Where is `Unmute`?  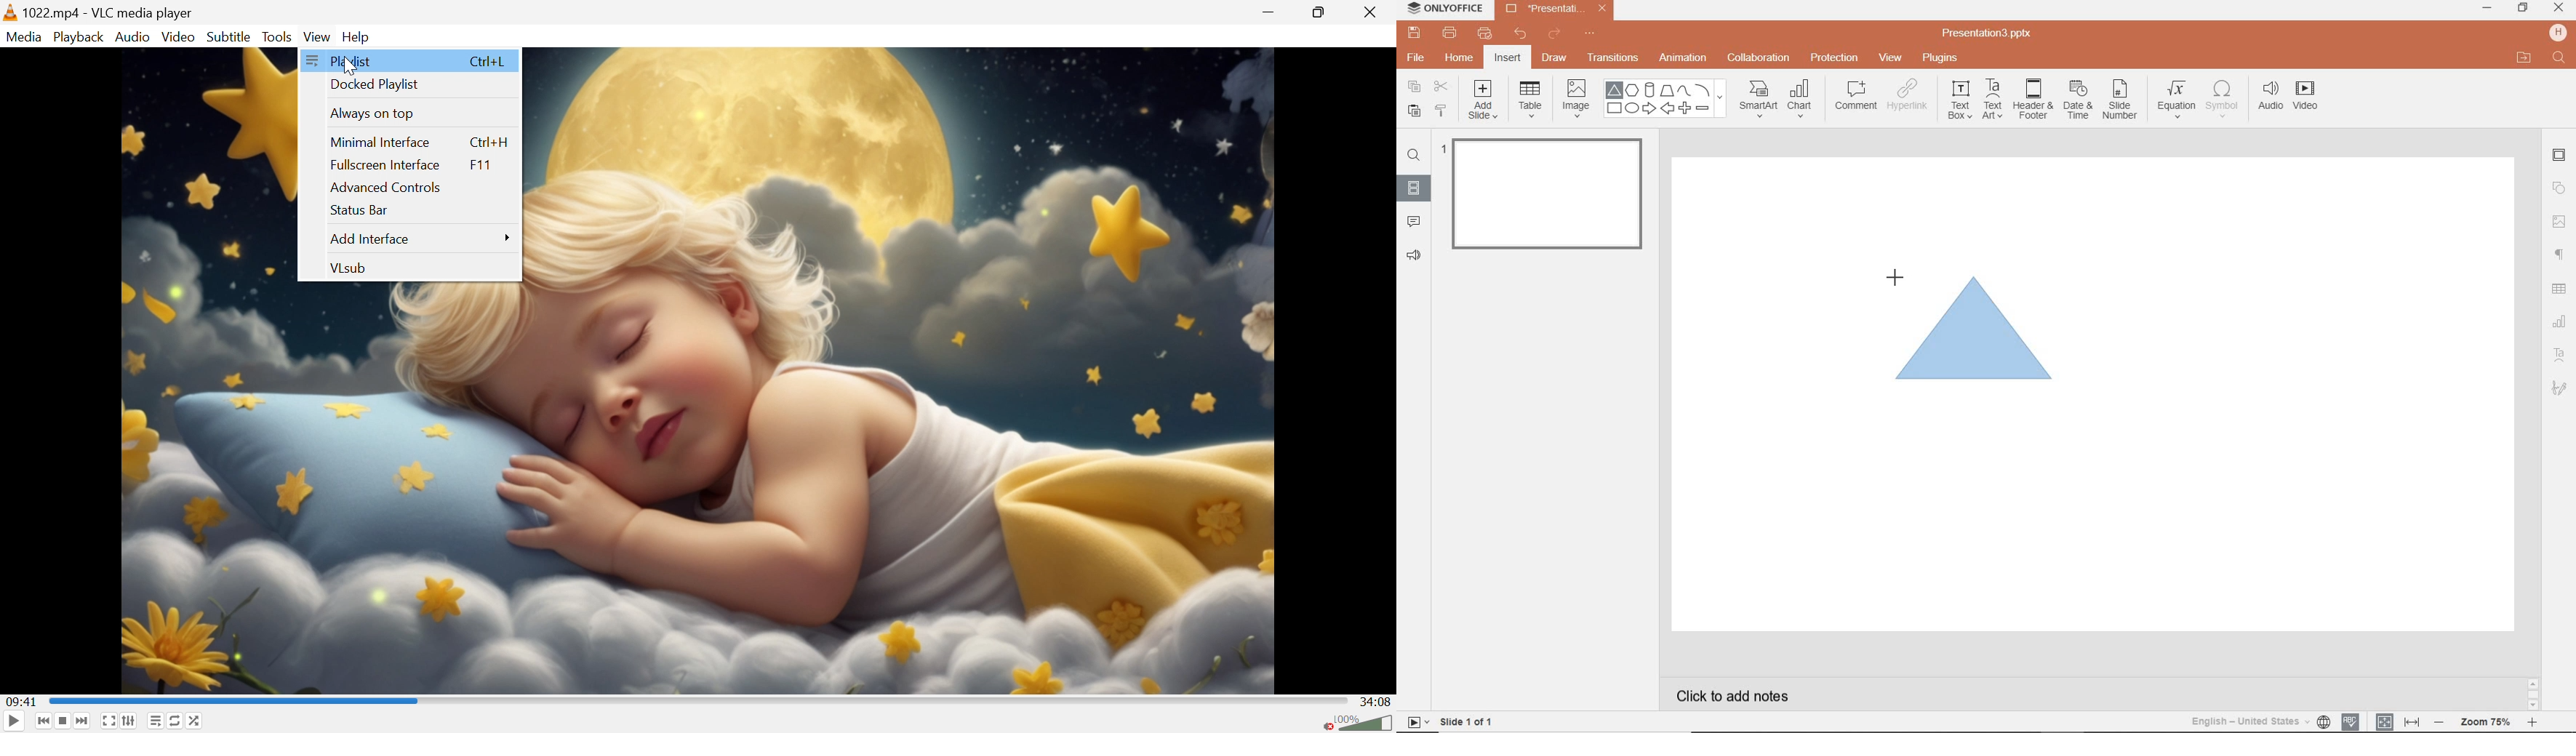 Unmute is located at coordinates (1327, 723).